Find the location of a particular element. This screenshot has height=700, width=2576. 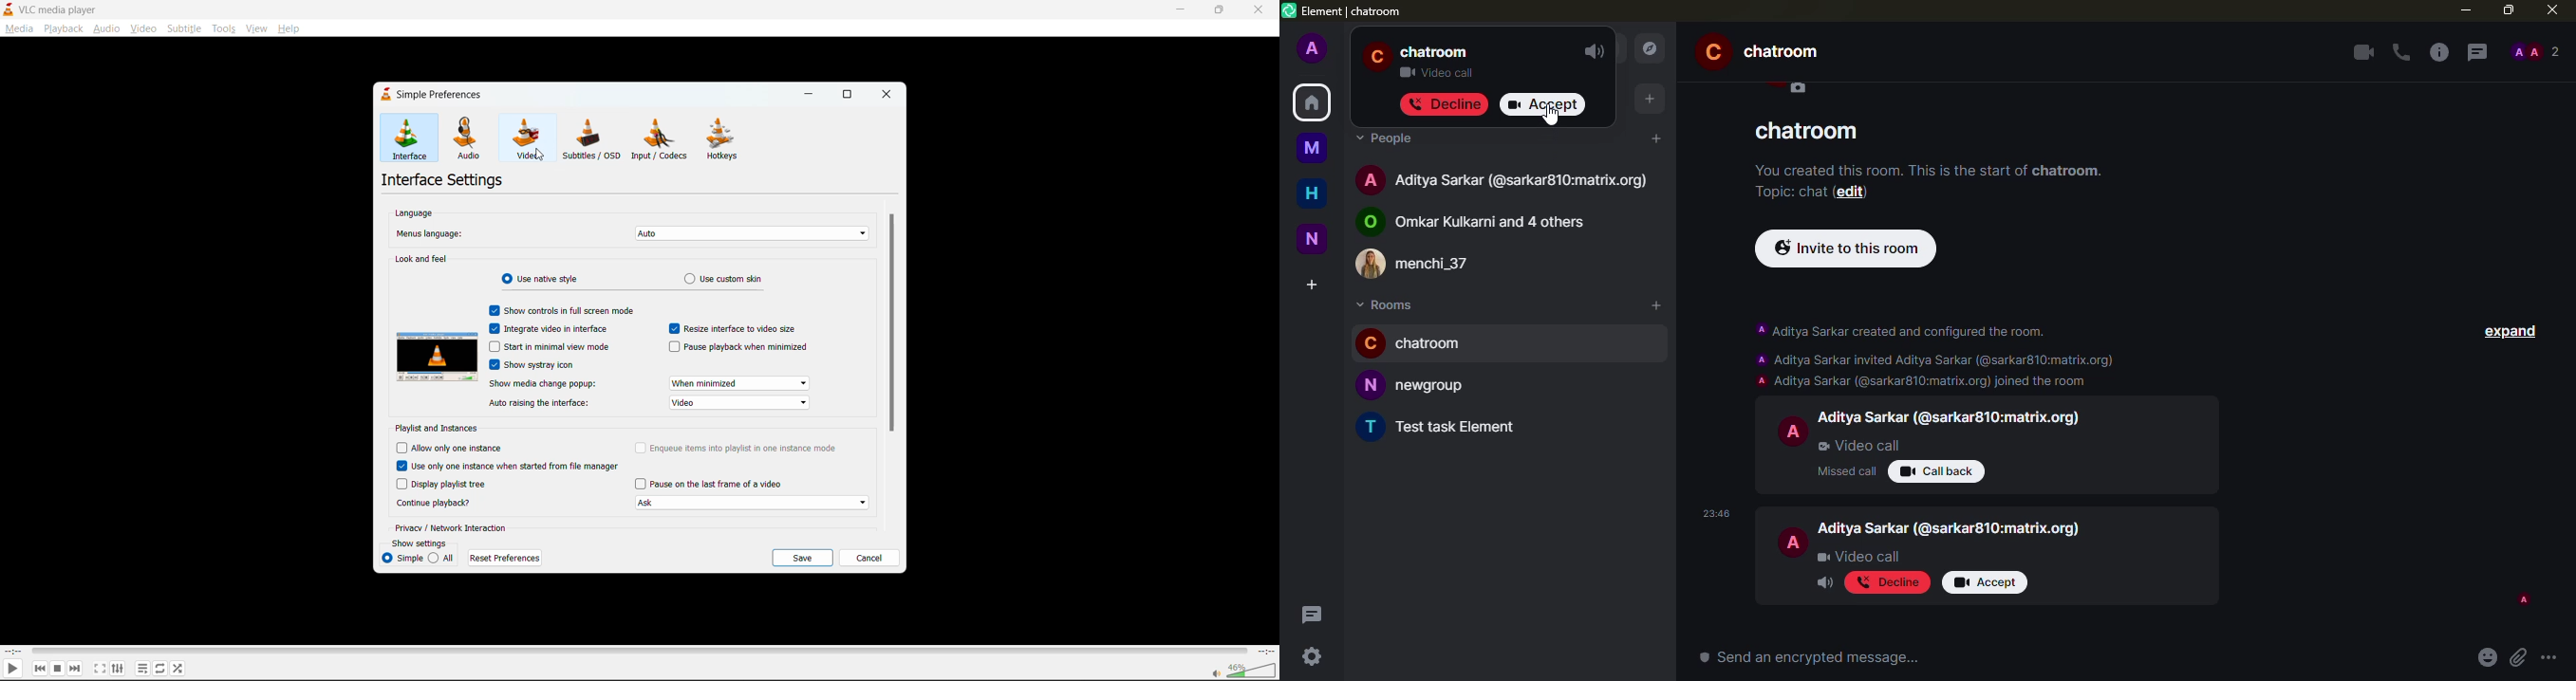

minimize is located at coordinates (811, 95).